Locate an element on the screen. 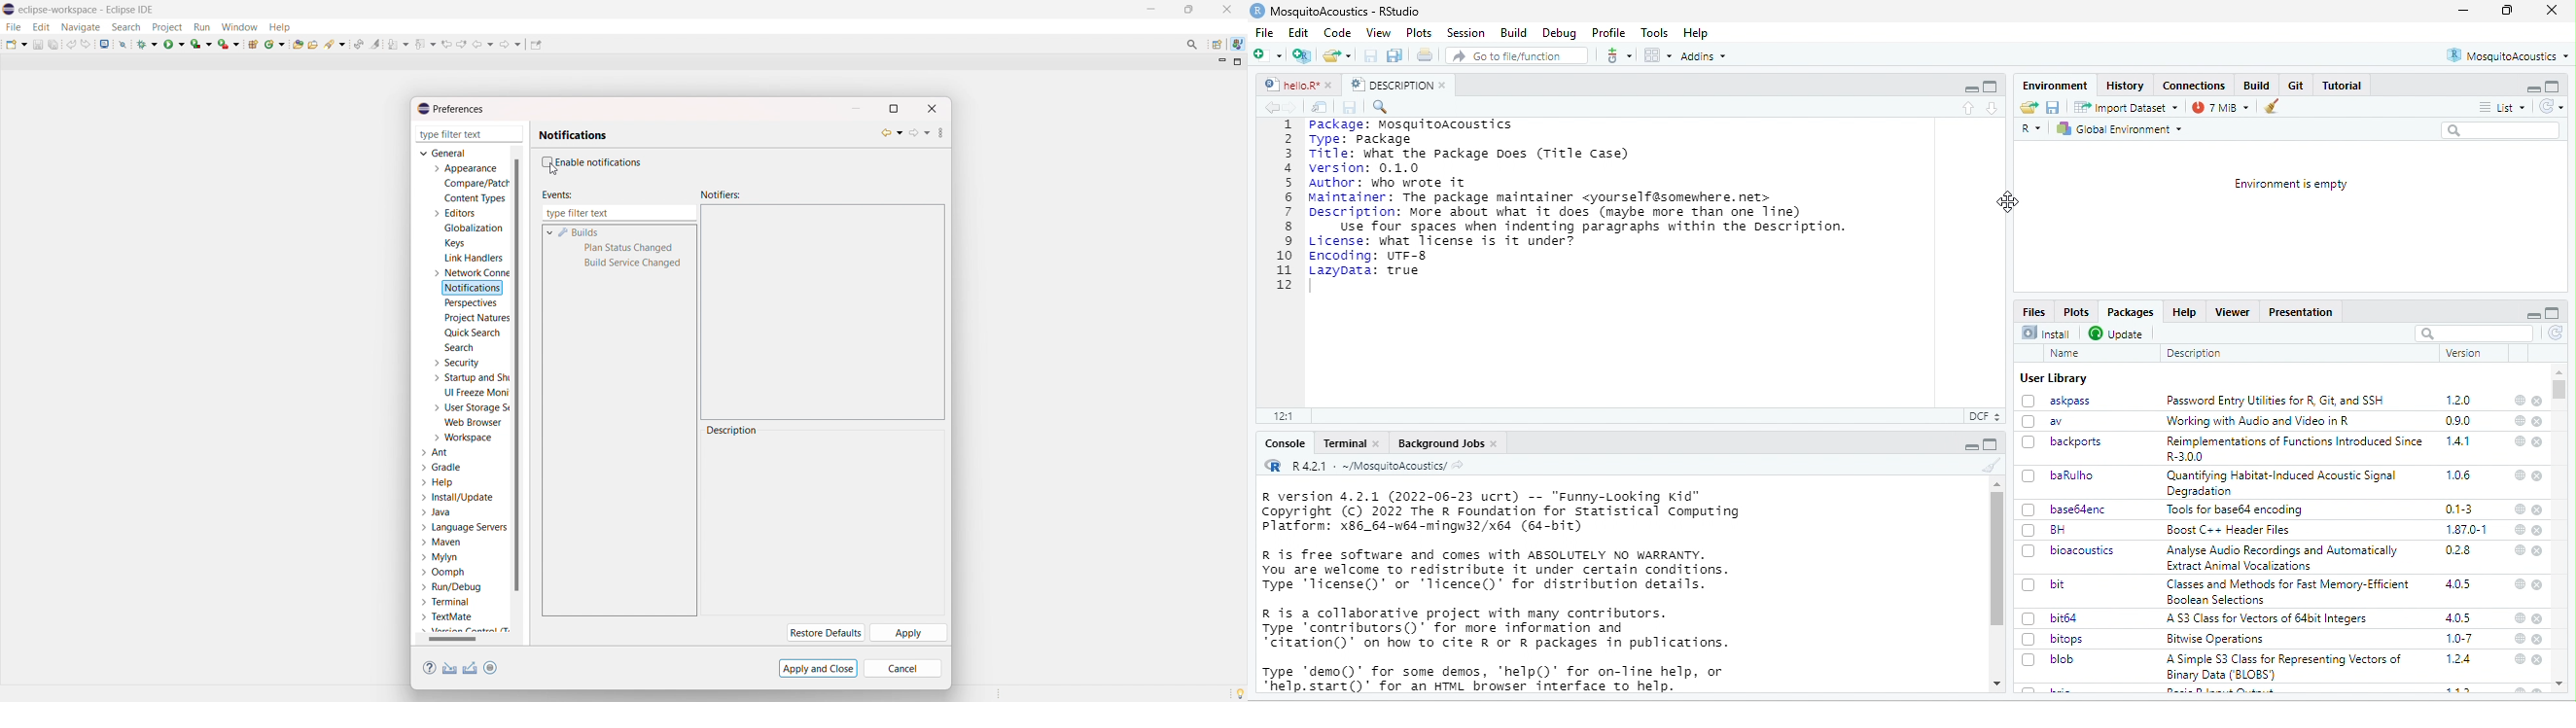 The image size is (2576, 728). DCF is located at coordinates (1983, 416).